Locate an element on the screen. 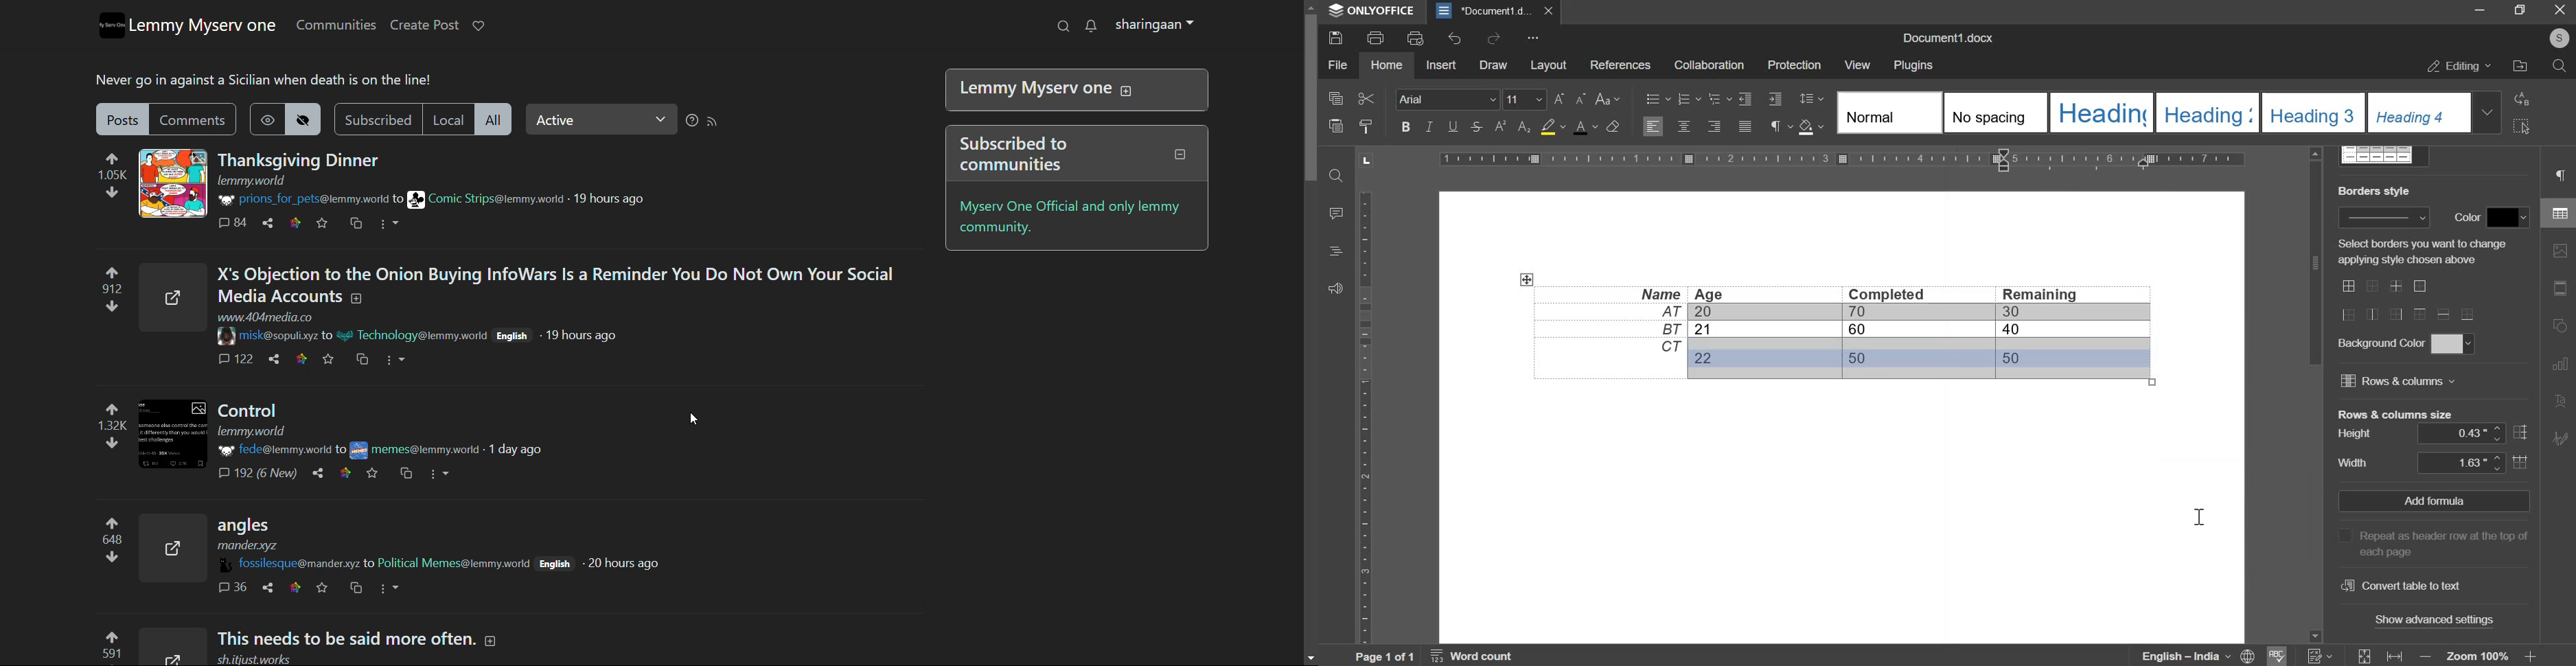 The height and width of the screenshot is (672, 2576). bold is located at coordinates (1406, 126).